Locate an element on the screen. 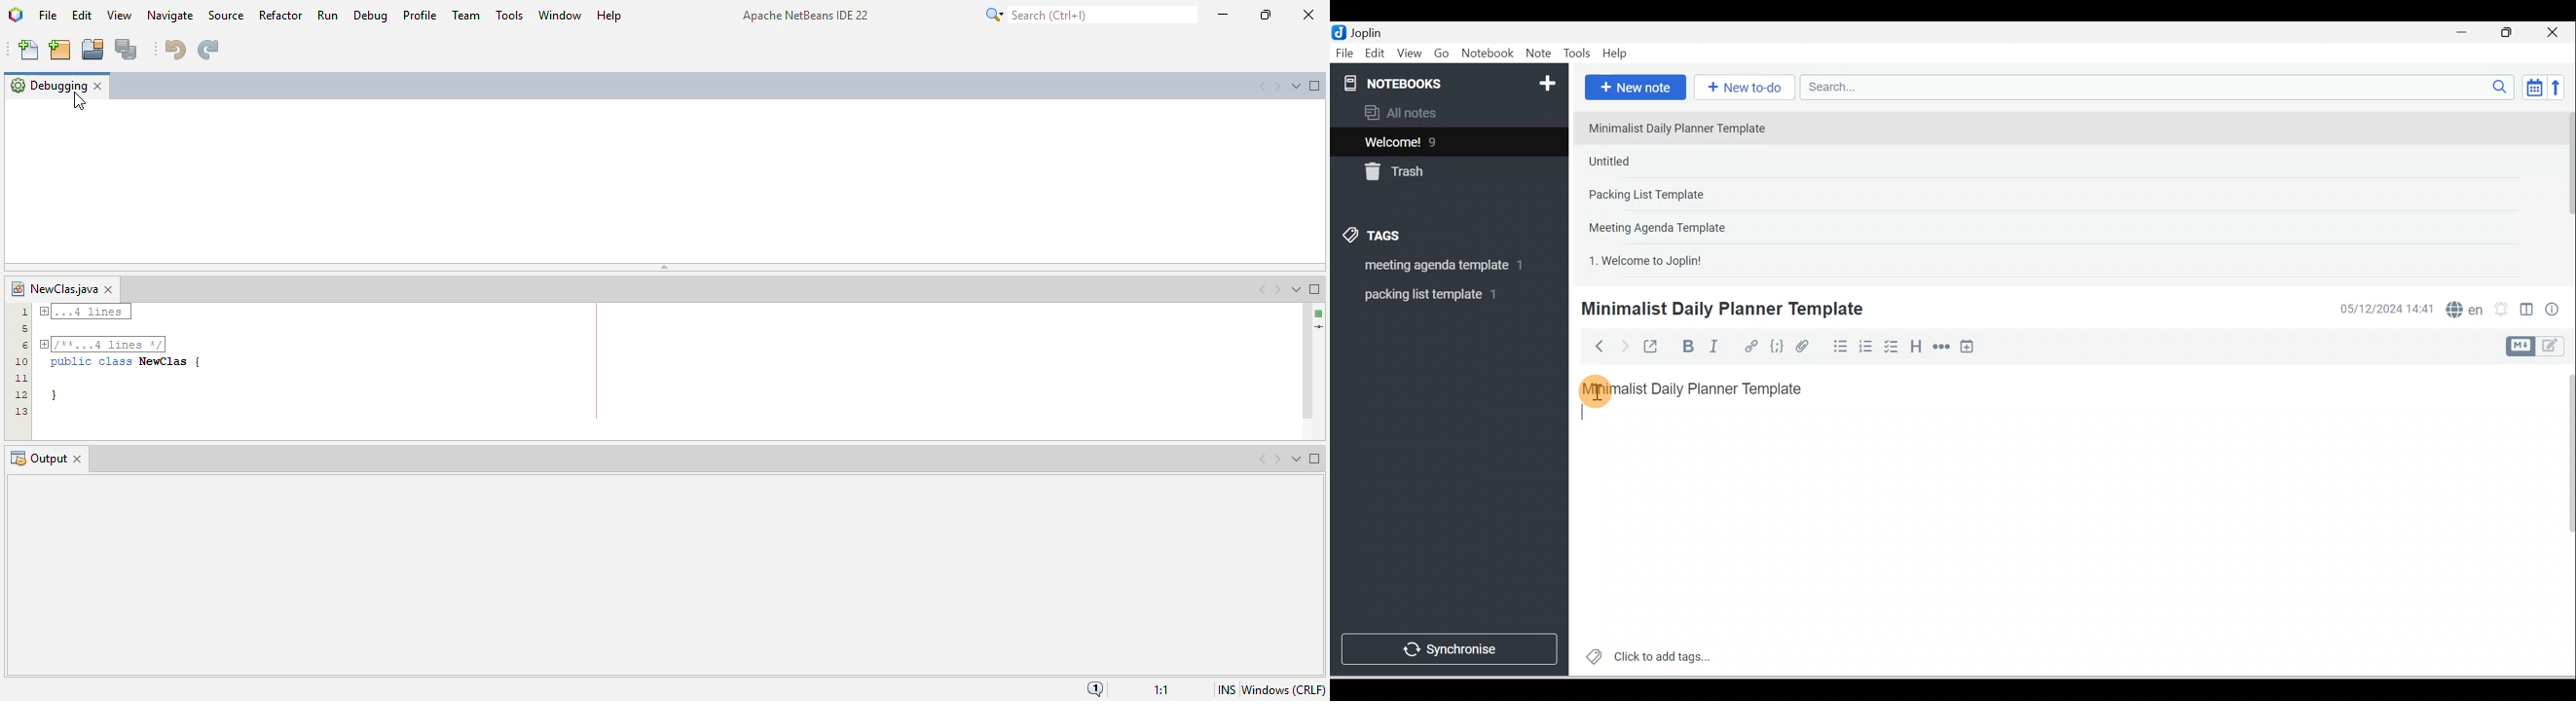 This screenshot has height=728, width=2576. debugging window is located at coordinates (665, 179).